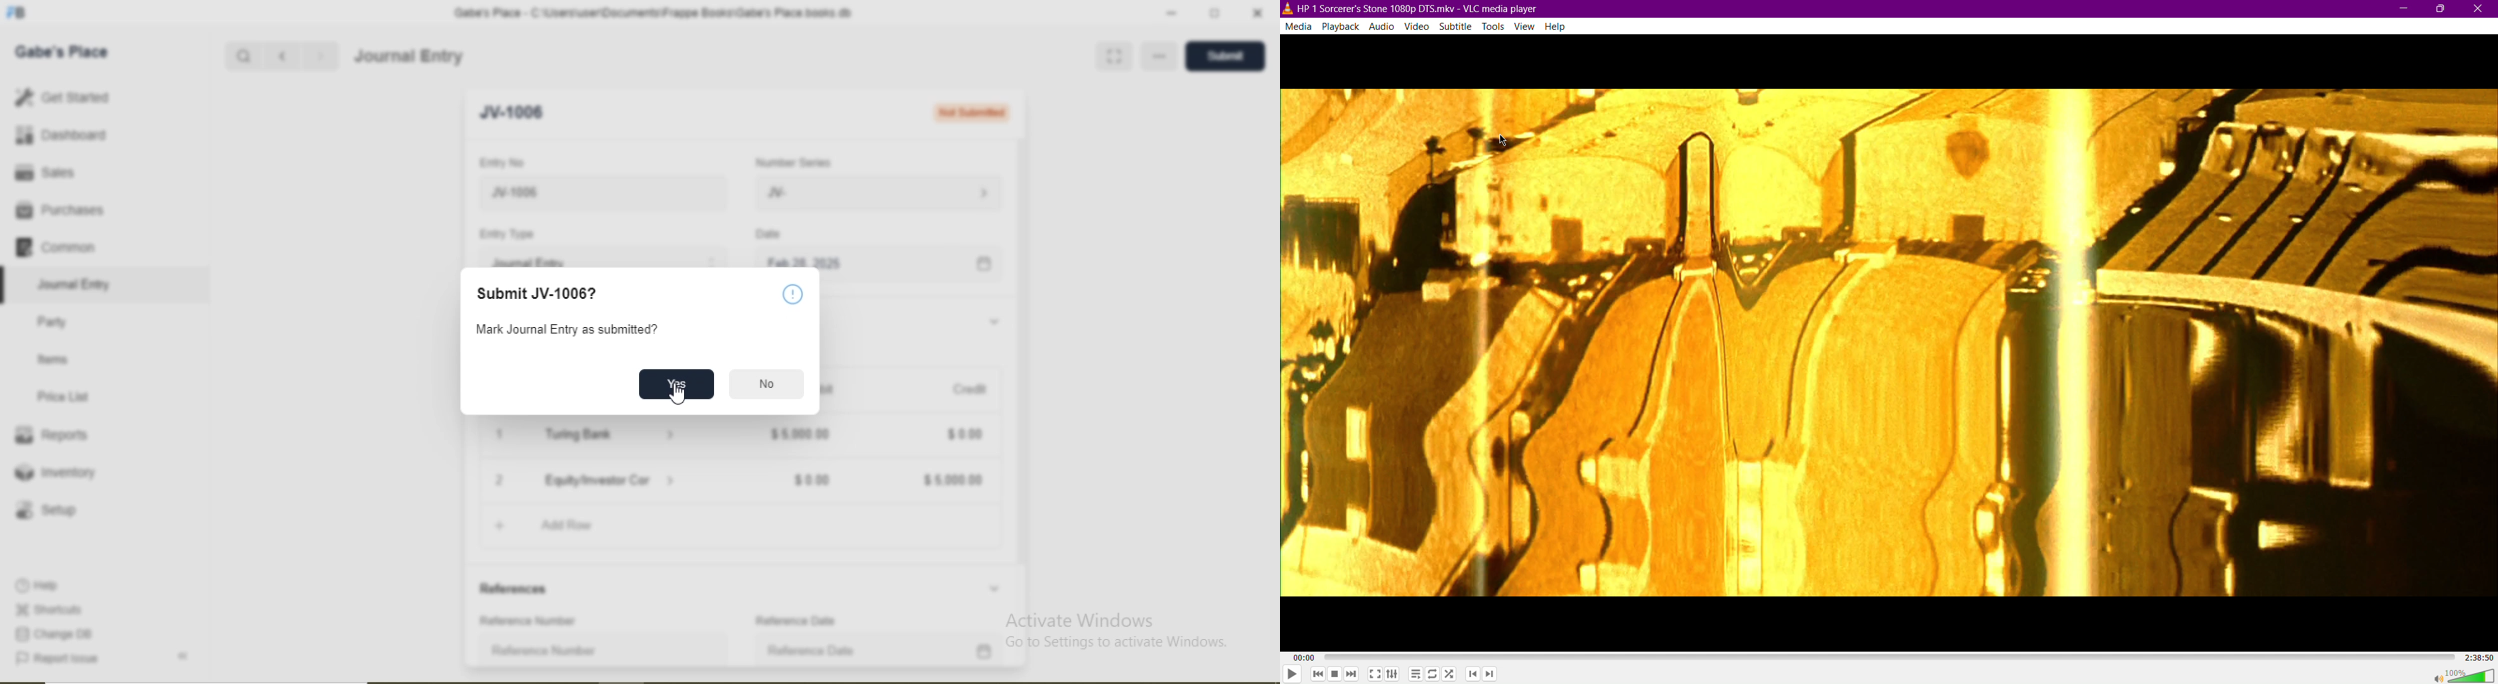 The width and height of the screenshot is (2520, 700). I want to click on Media, so click(1298, 24).